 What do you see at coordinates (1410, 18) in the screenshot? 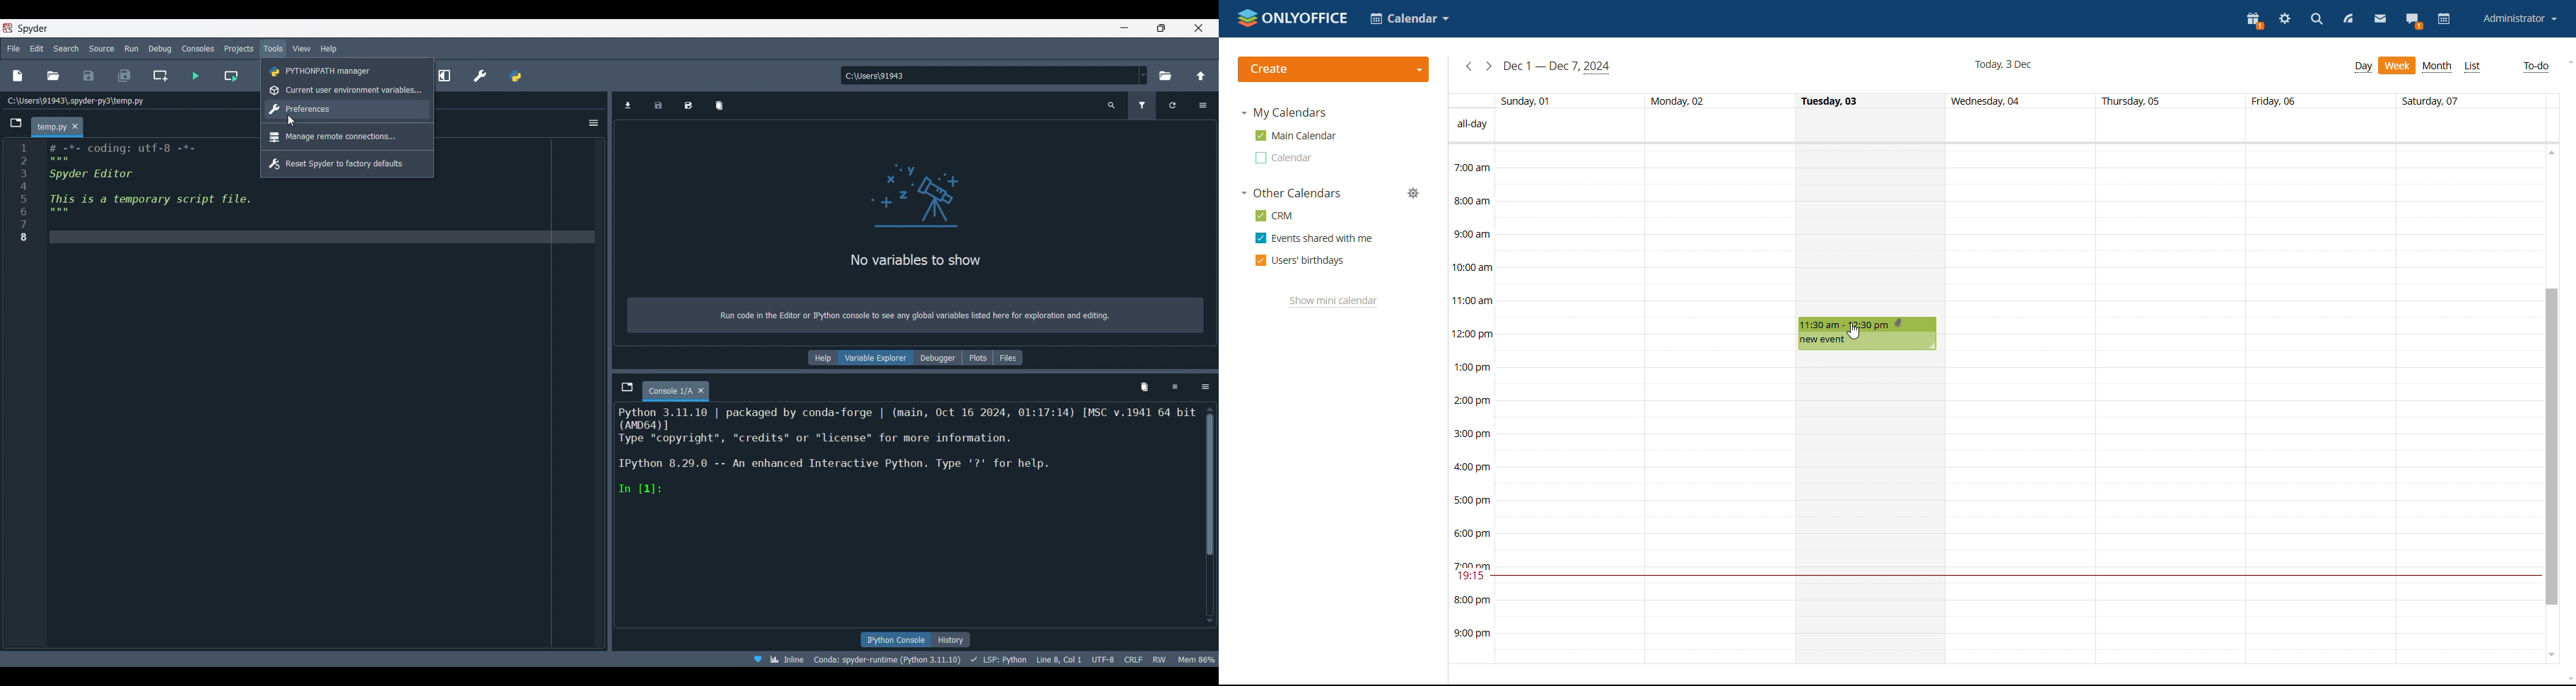
I see `Calendar` at bounding box center [1410, 18].